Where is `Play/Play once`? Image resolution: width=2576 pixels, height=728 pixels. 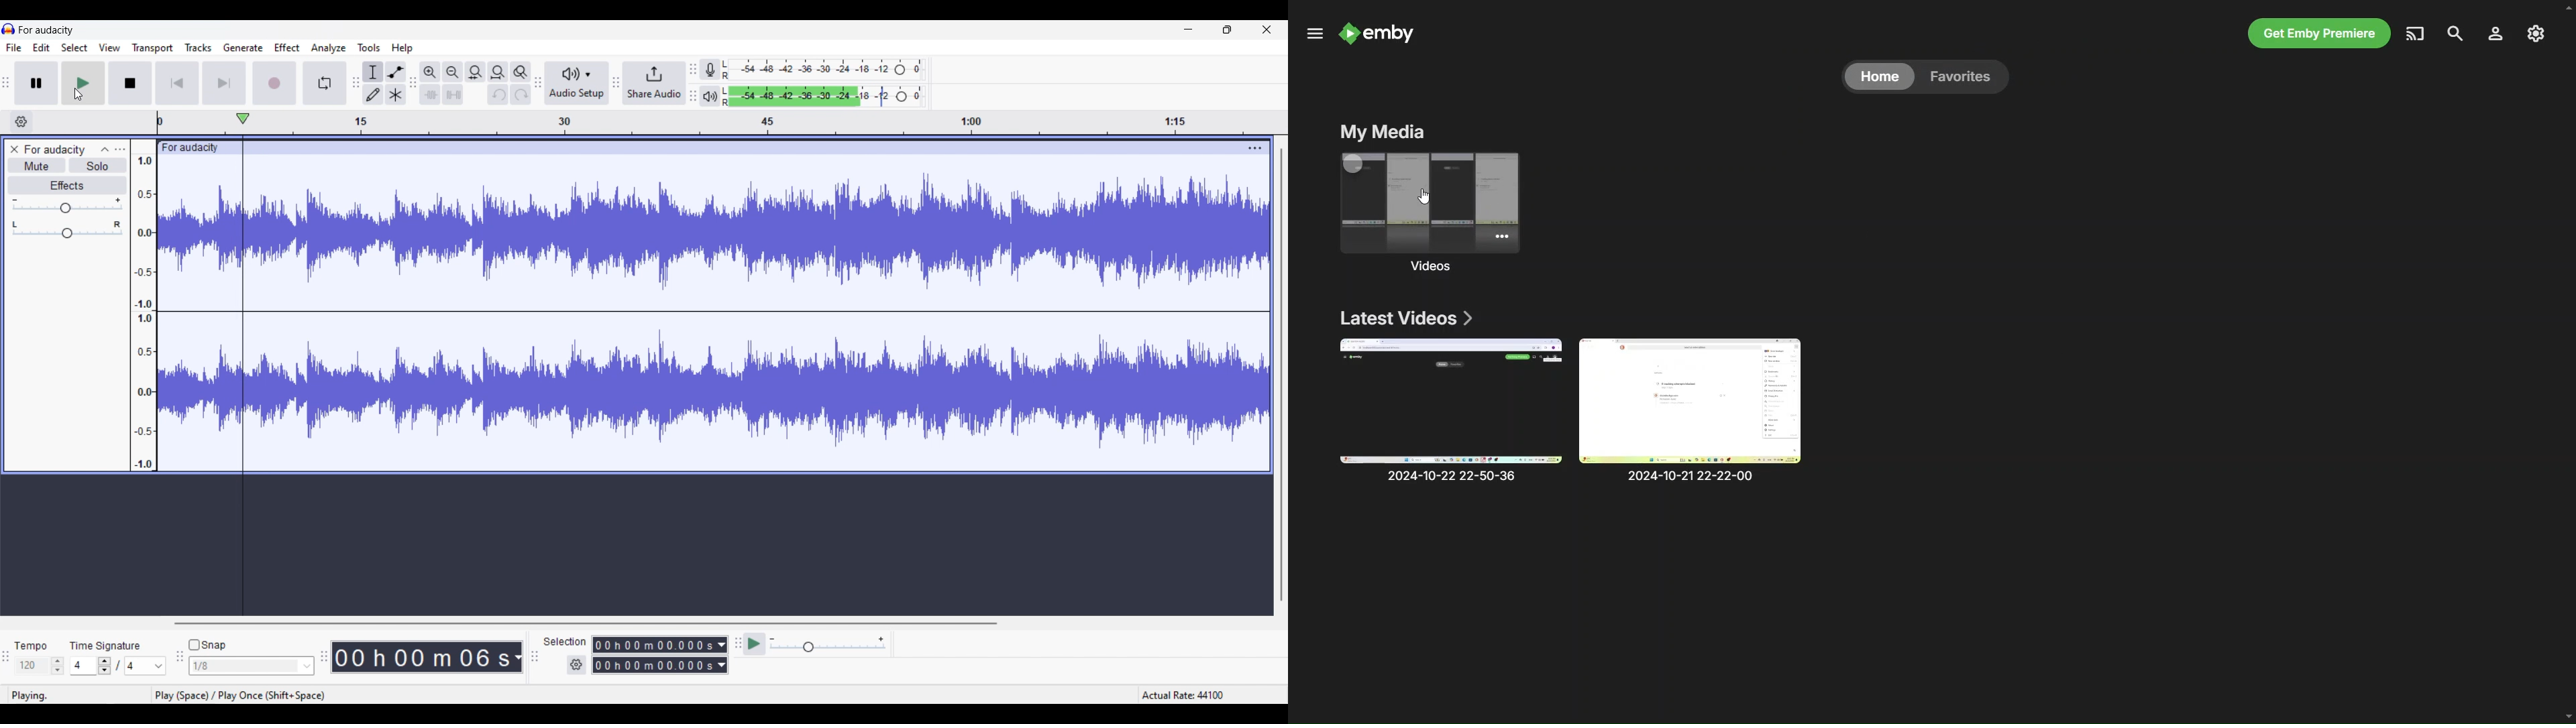 Play/Play once is located at coordinates (83, 83).